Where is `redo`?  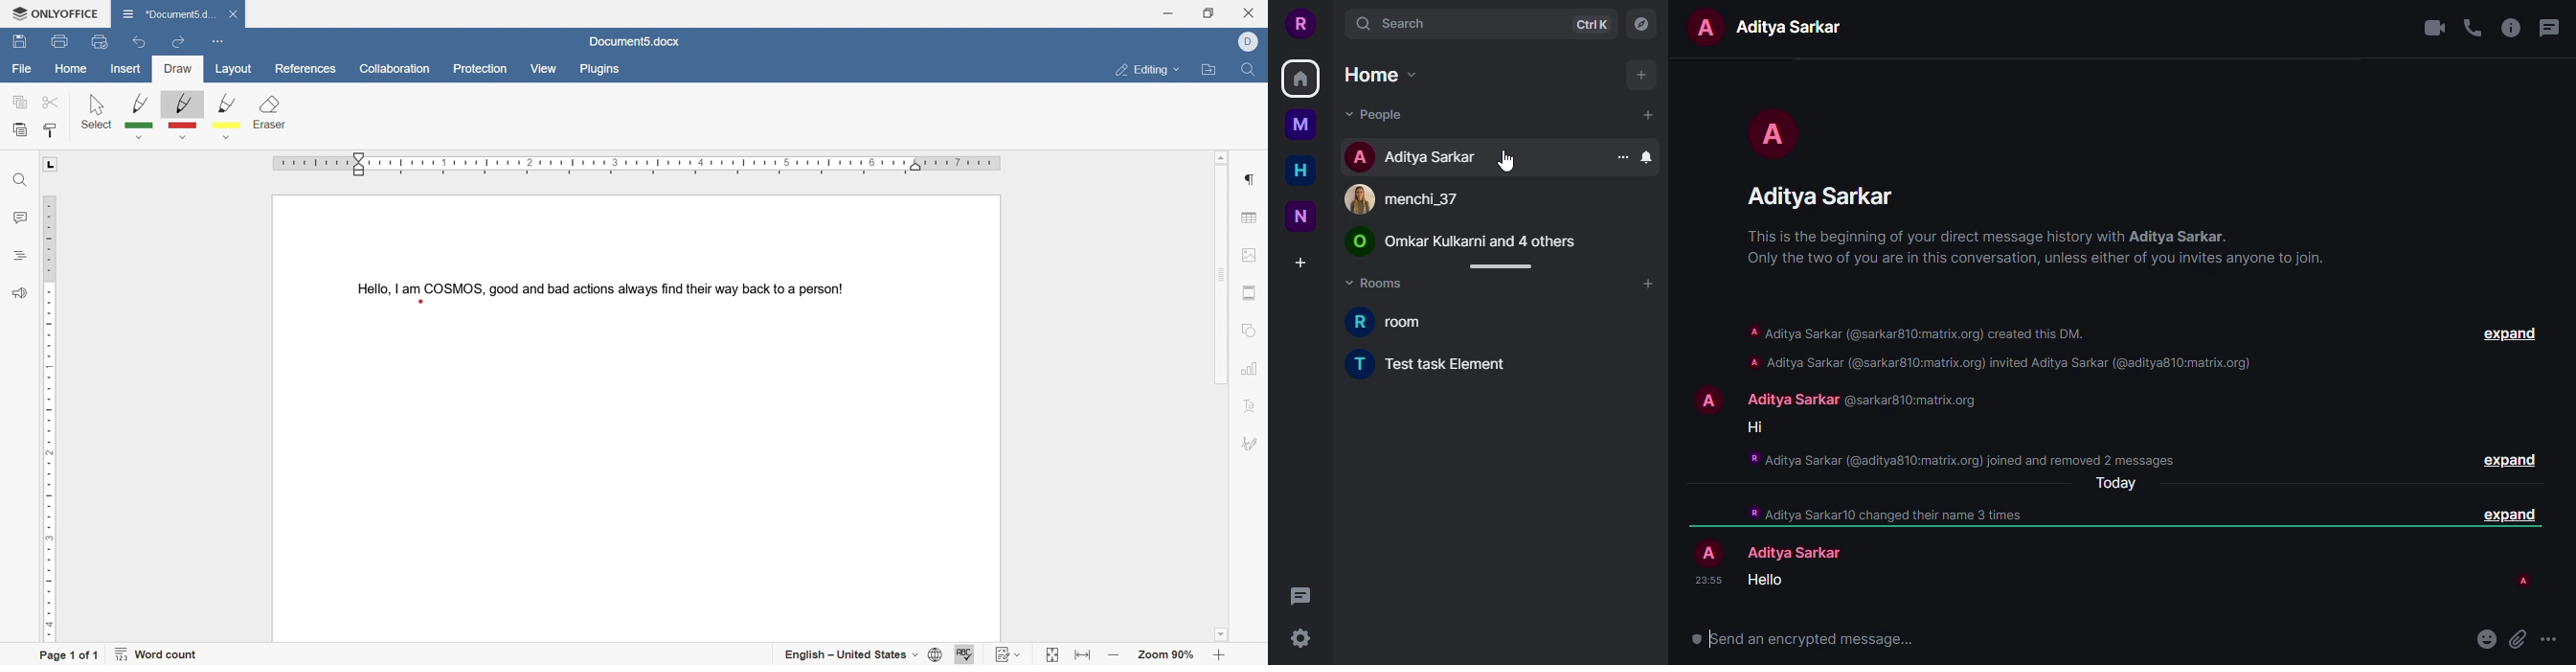 redo is located at coordinates (178, 39).